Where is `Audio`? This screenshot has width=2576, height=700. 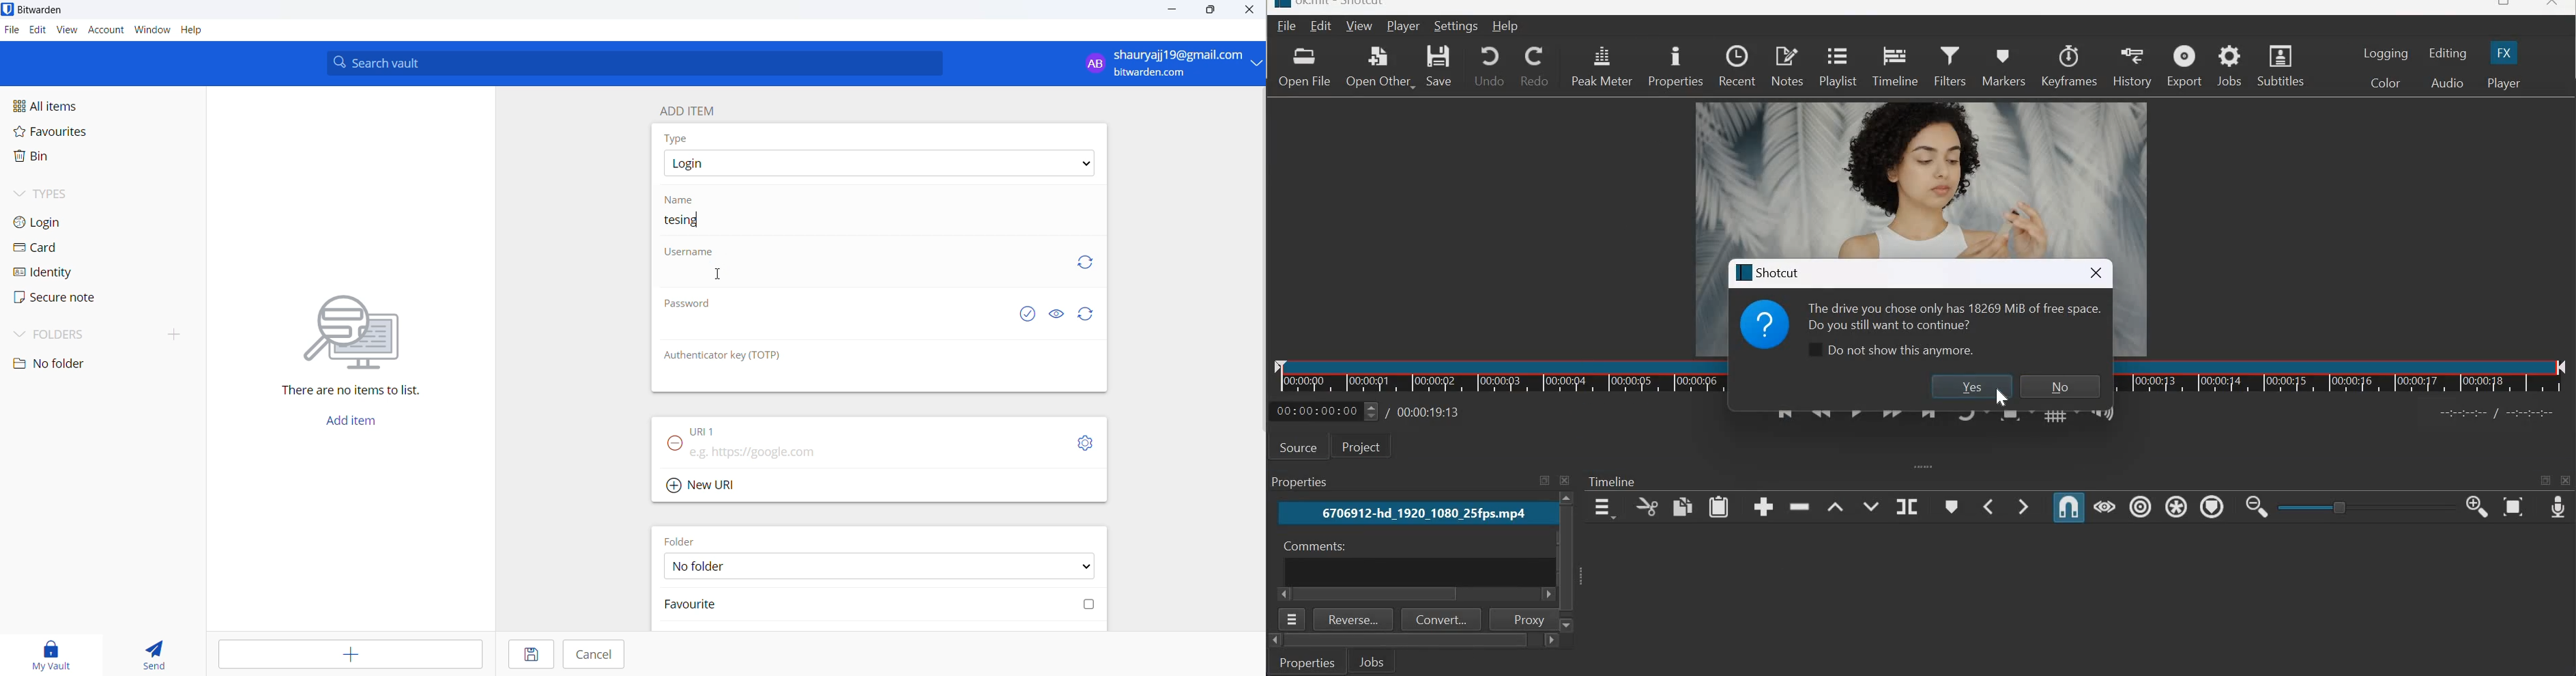 Audio is located at coordinates (2447, 83).